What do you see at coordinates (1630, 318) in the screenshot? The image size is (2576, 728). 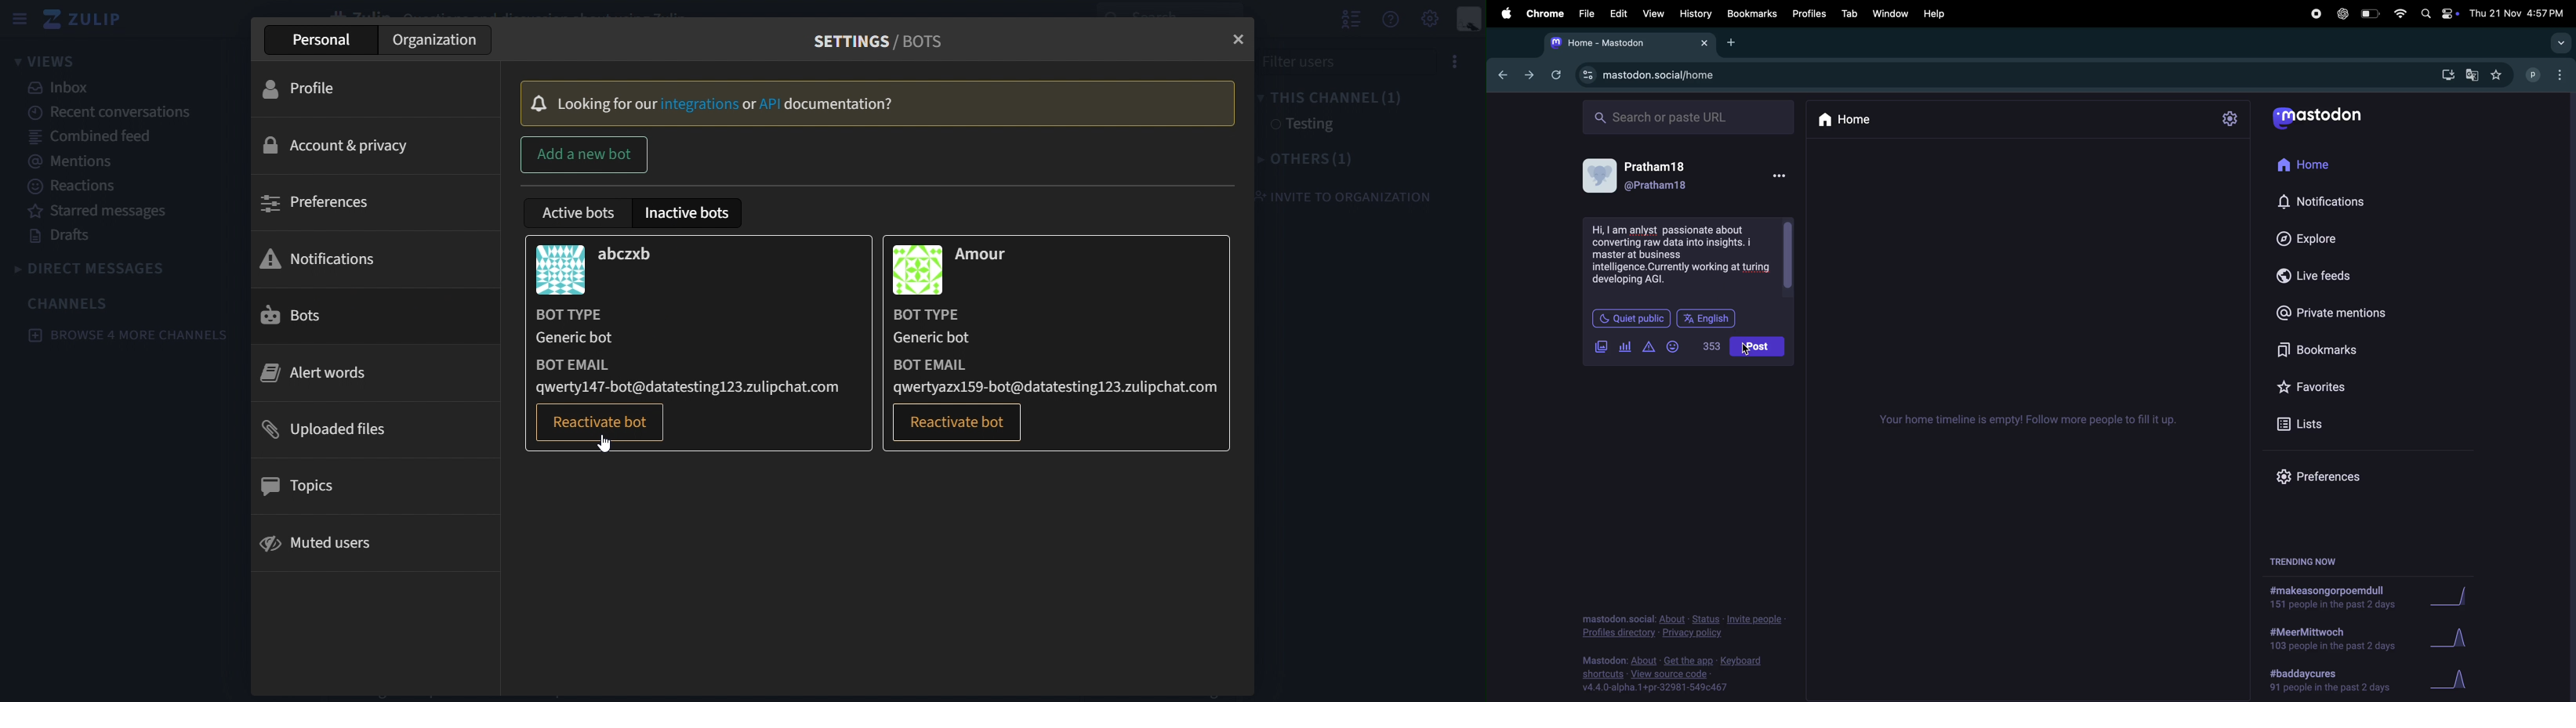 I see `Quiet in public` at bounding box center [1630, 318].